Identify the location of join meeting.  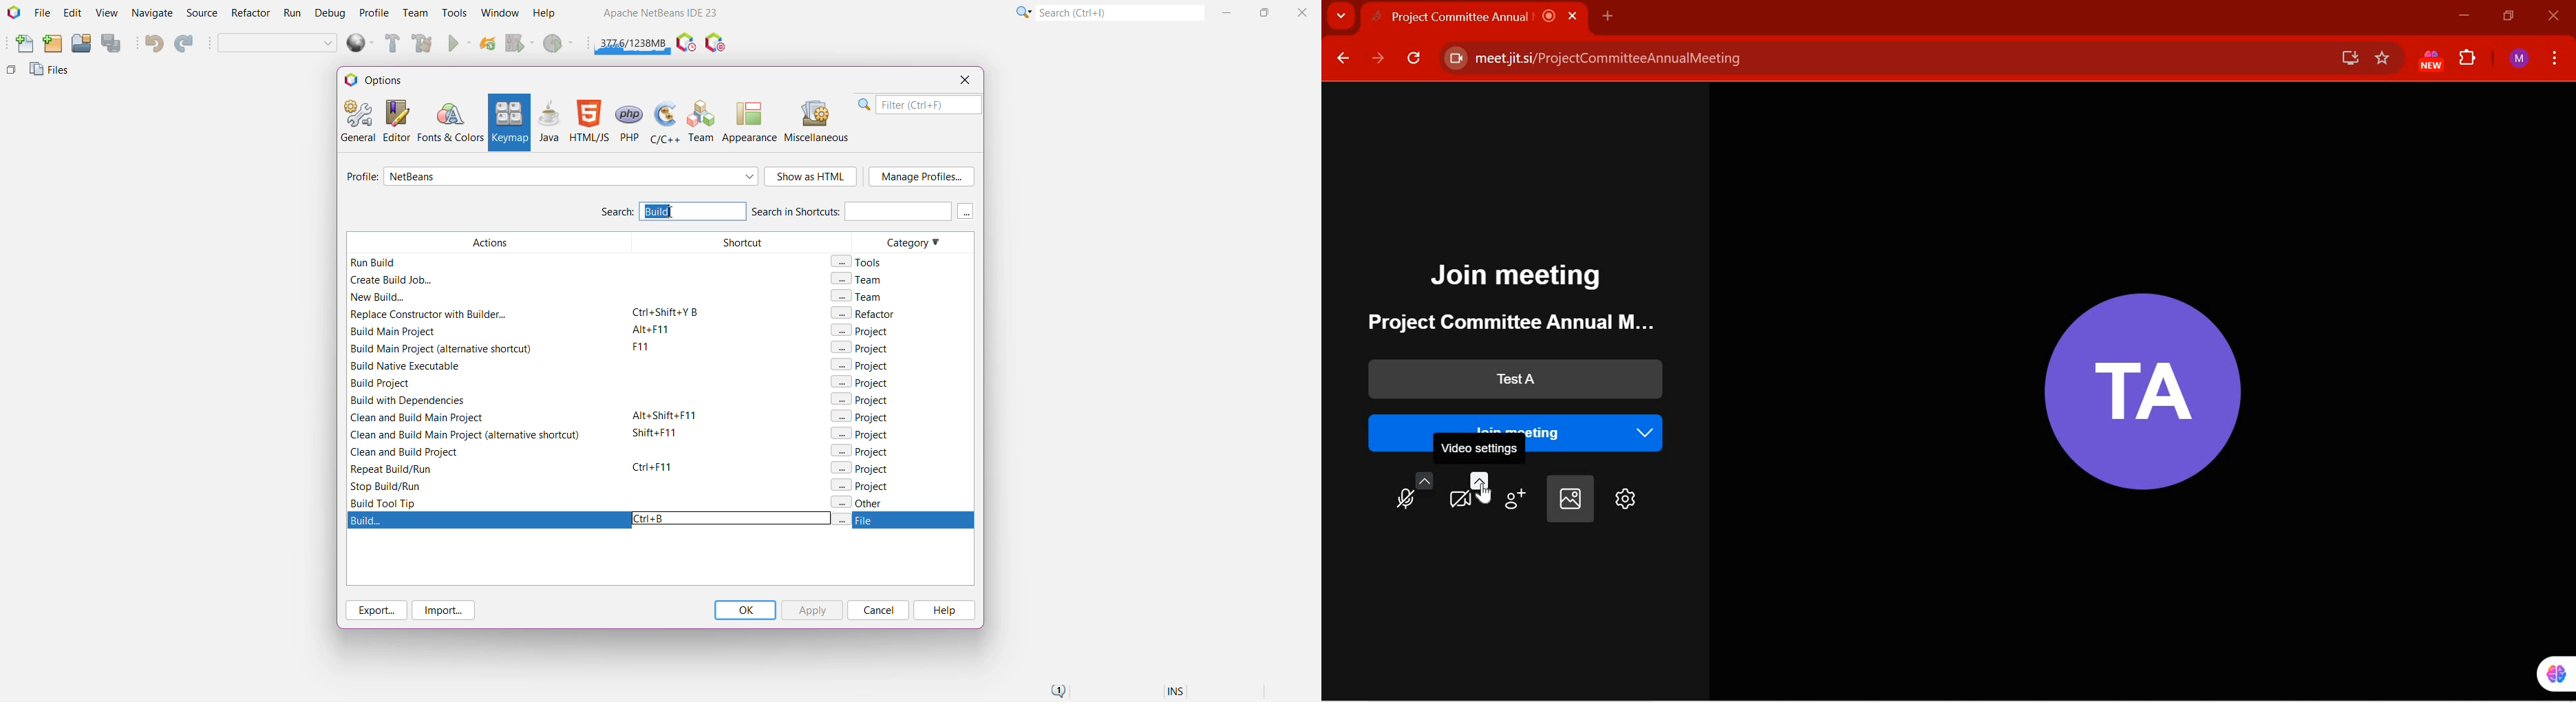
(1523, 421).